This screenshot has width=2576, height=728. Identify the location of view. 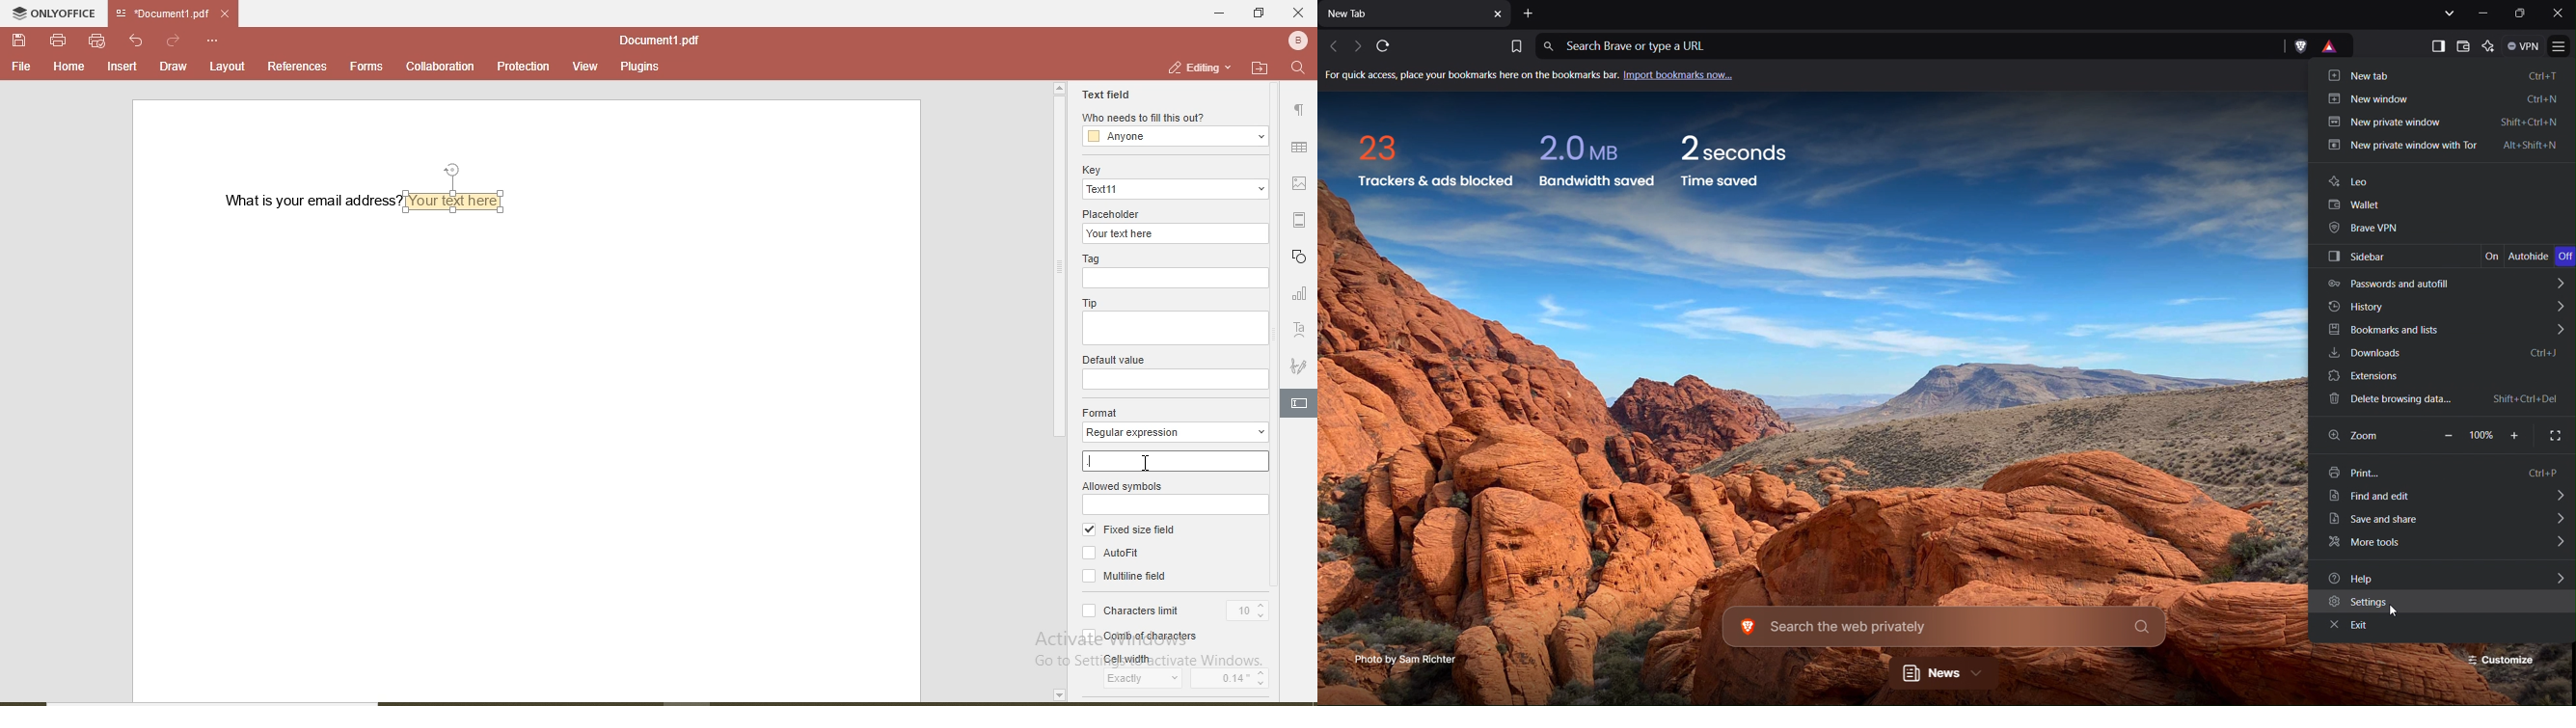
(583, 67).